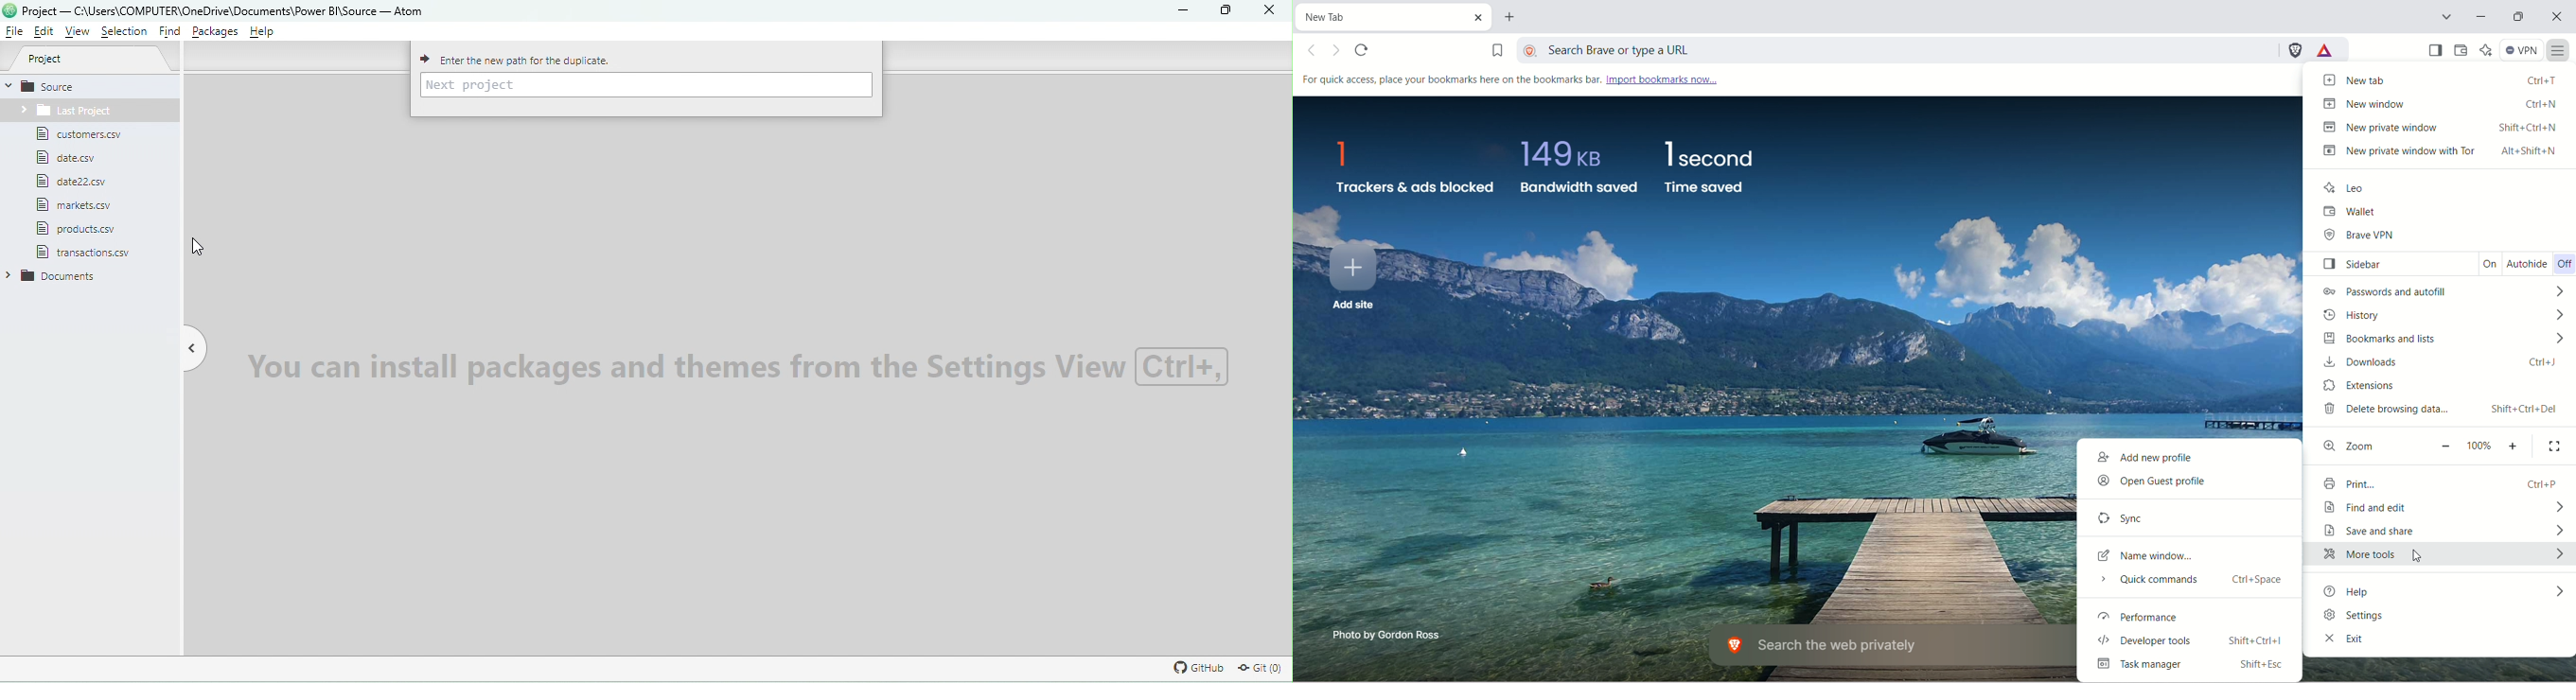 The height and width of the screenshot is (700, 2576). What do you see at coordinates (2445, 593) in the screenshot?
I see `help` at bounding box center [2445, 593].